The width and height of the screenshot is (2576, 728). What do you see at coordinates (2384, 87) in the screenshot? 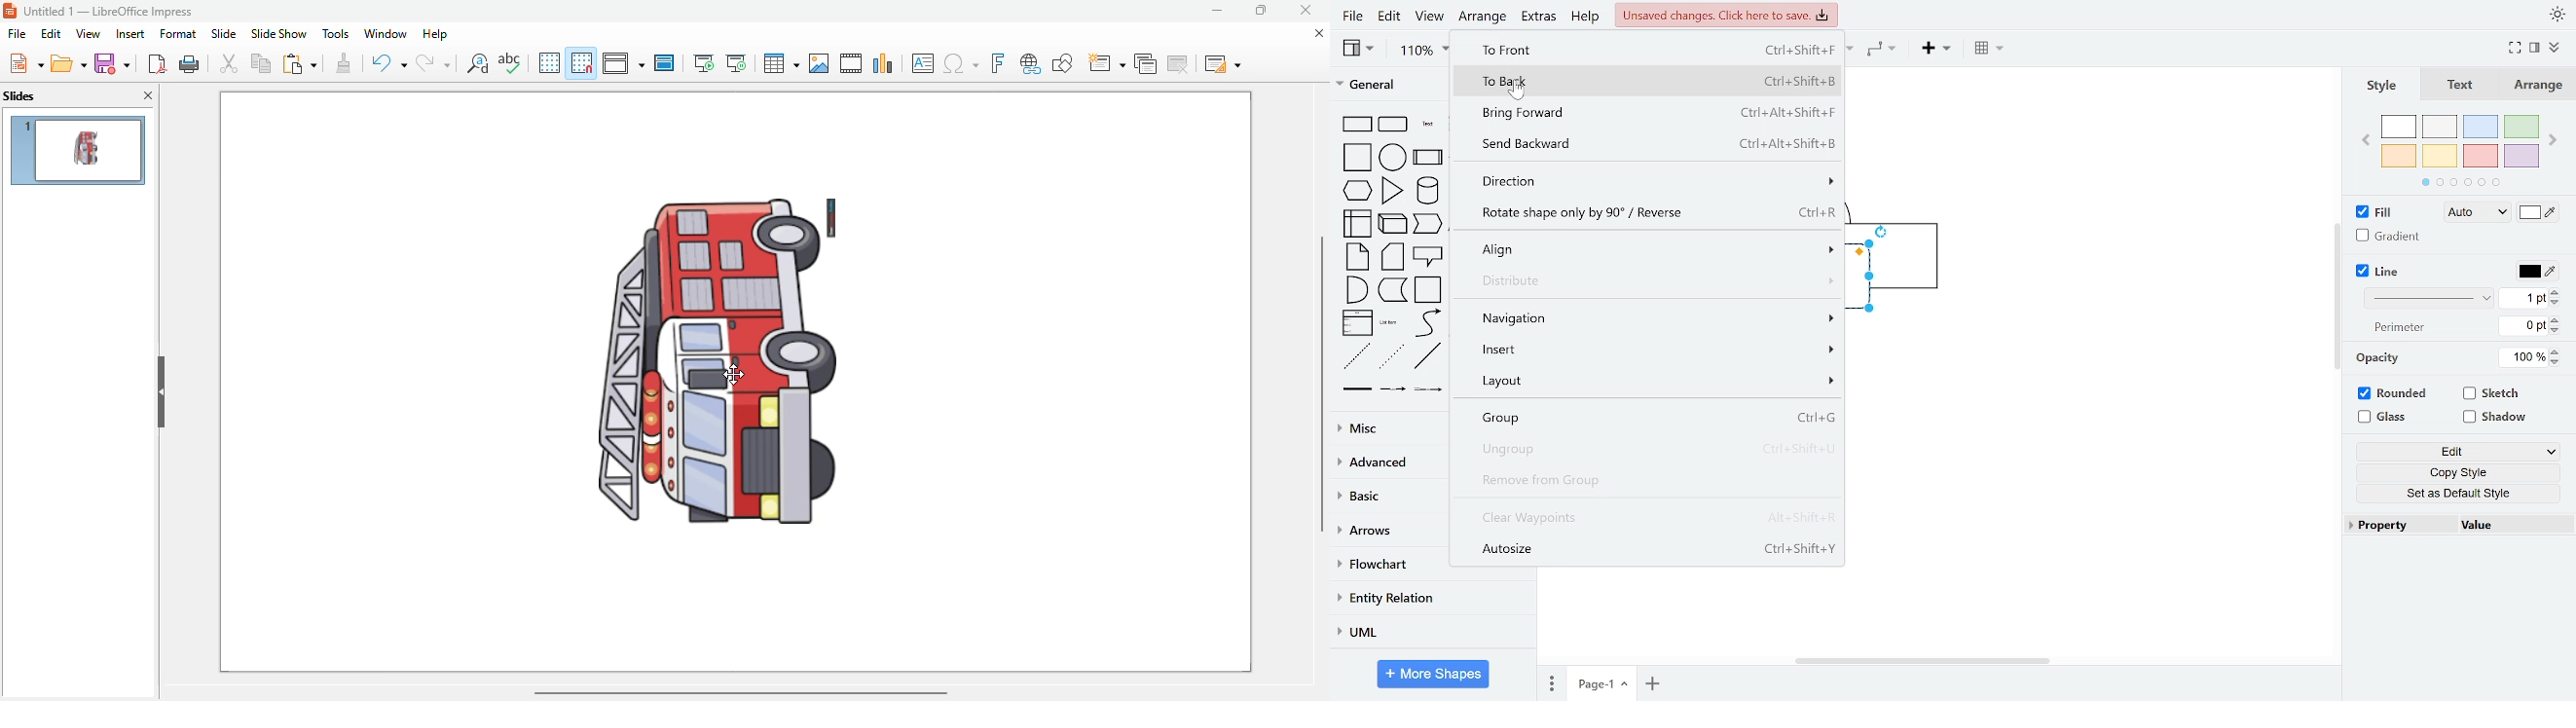
I see `style` at bounding box center [2384, 87].